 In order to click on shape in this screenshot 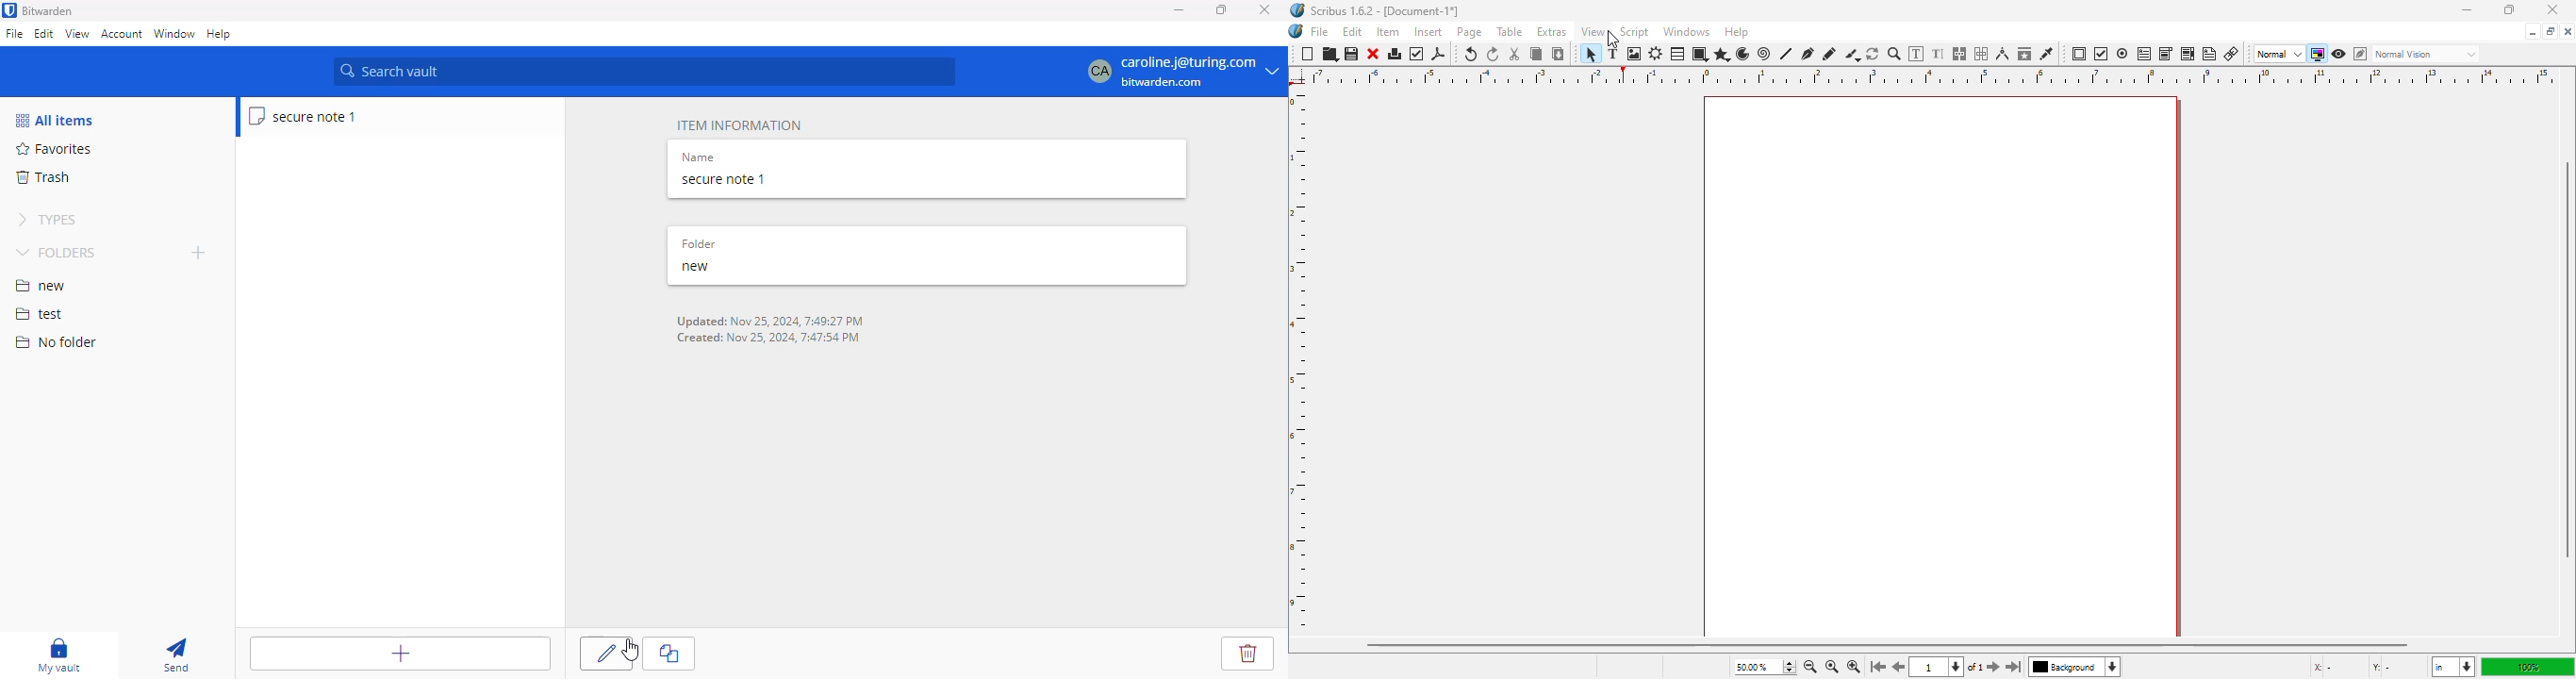, I will do `click(1703, 54)`.